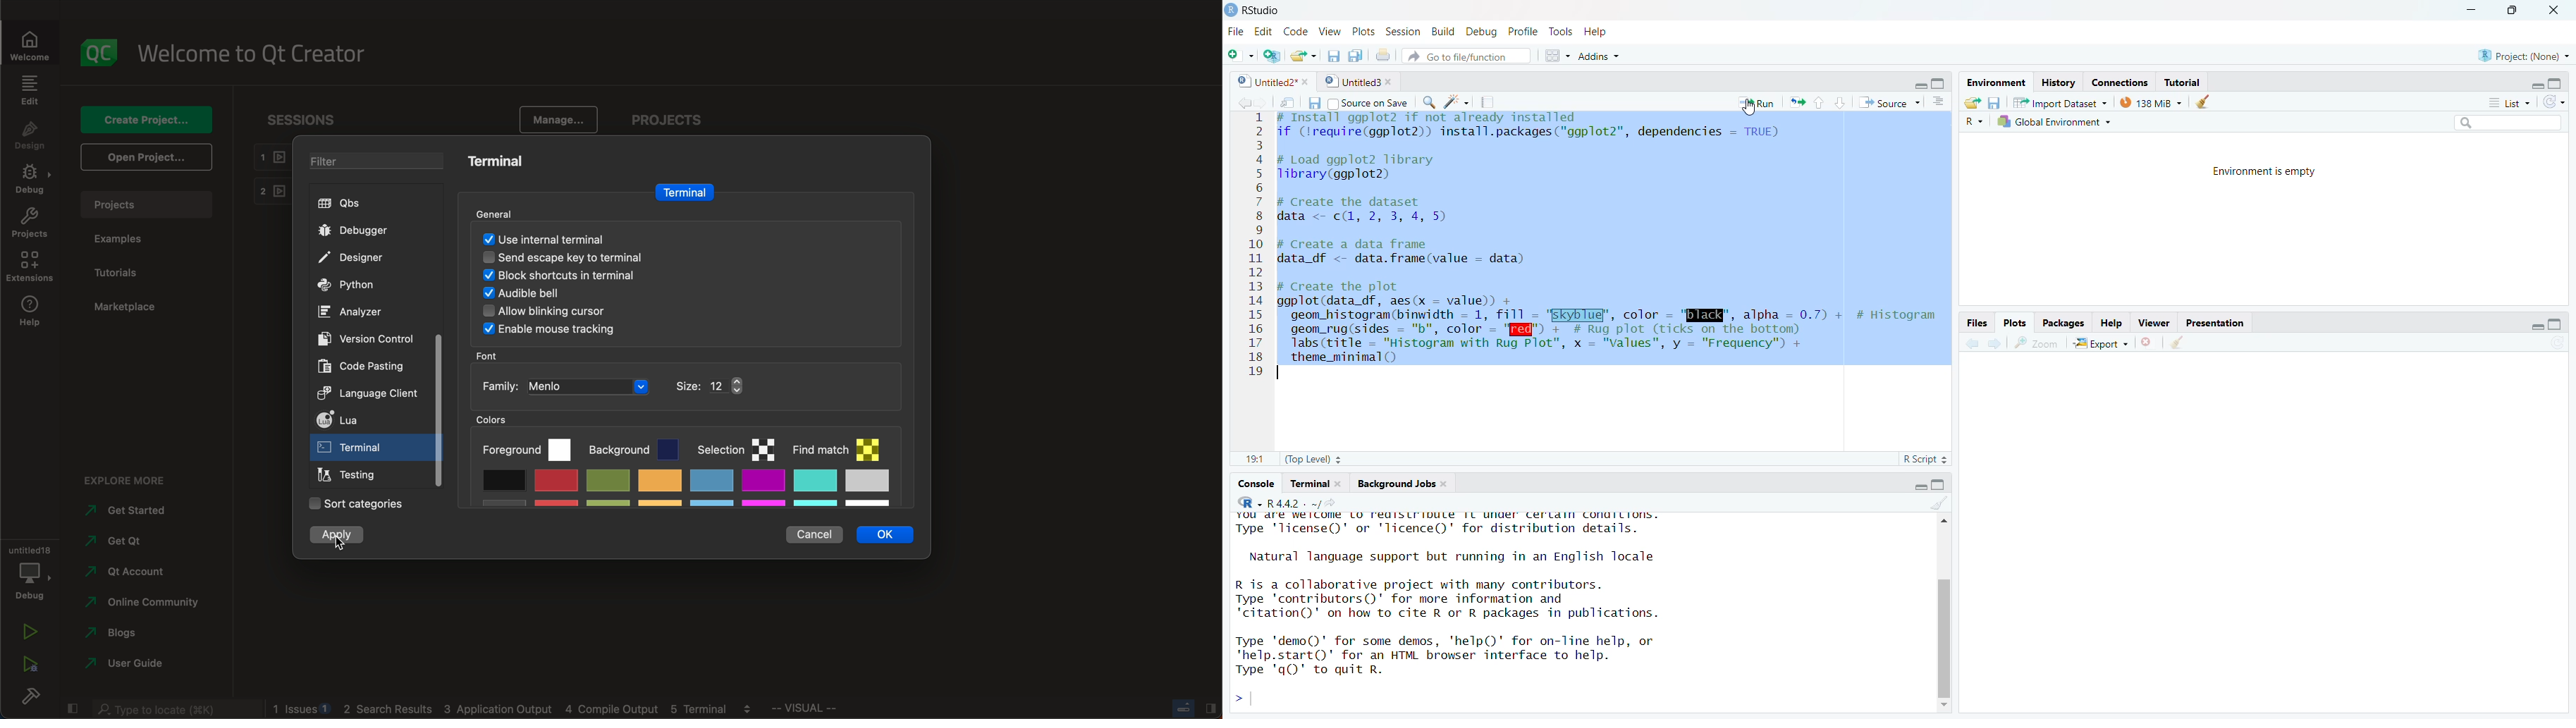 Image resolution: width=2576 pixels, height=728 pixels. What do you see at coordinates (2056, 80) in the screenshot?
I see `History` at bounding box center [2056, 80].